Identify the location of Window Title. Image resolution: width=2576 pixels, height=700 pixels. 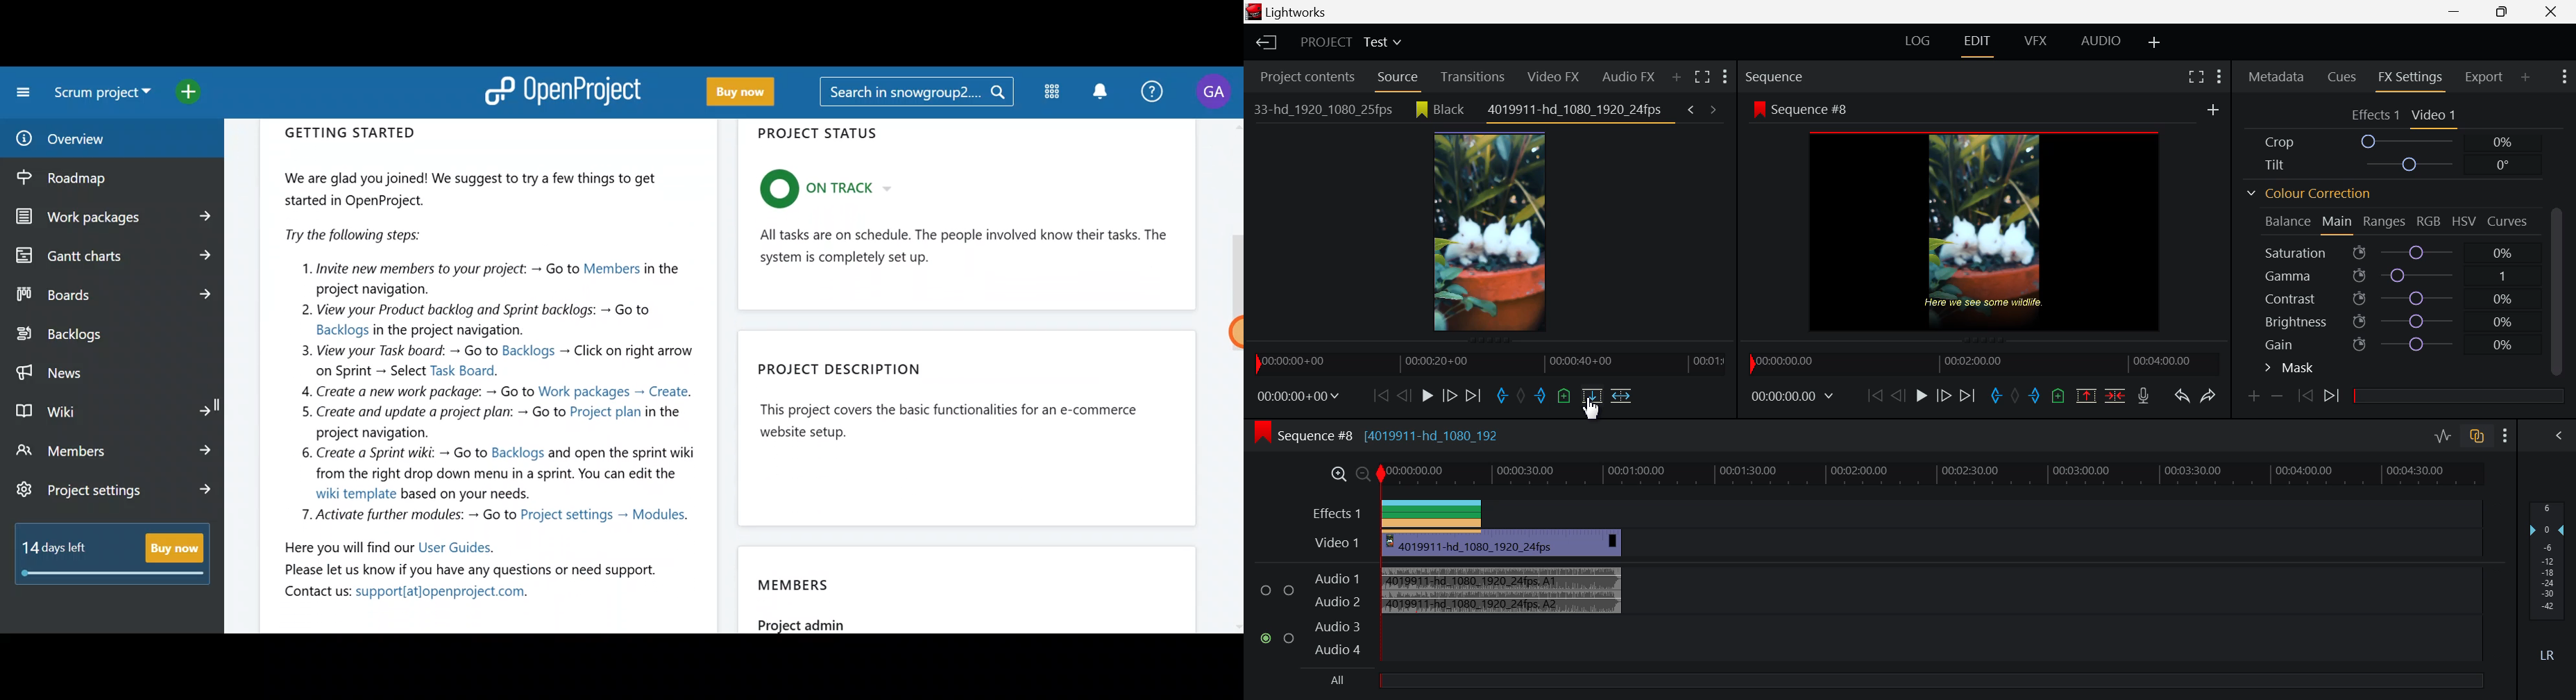
(1298, 13).